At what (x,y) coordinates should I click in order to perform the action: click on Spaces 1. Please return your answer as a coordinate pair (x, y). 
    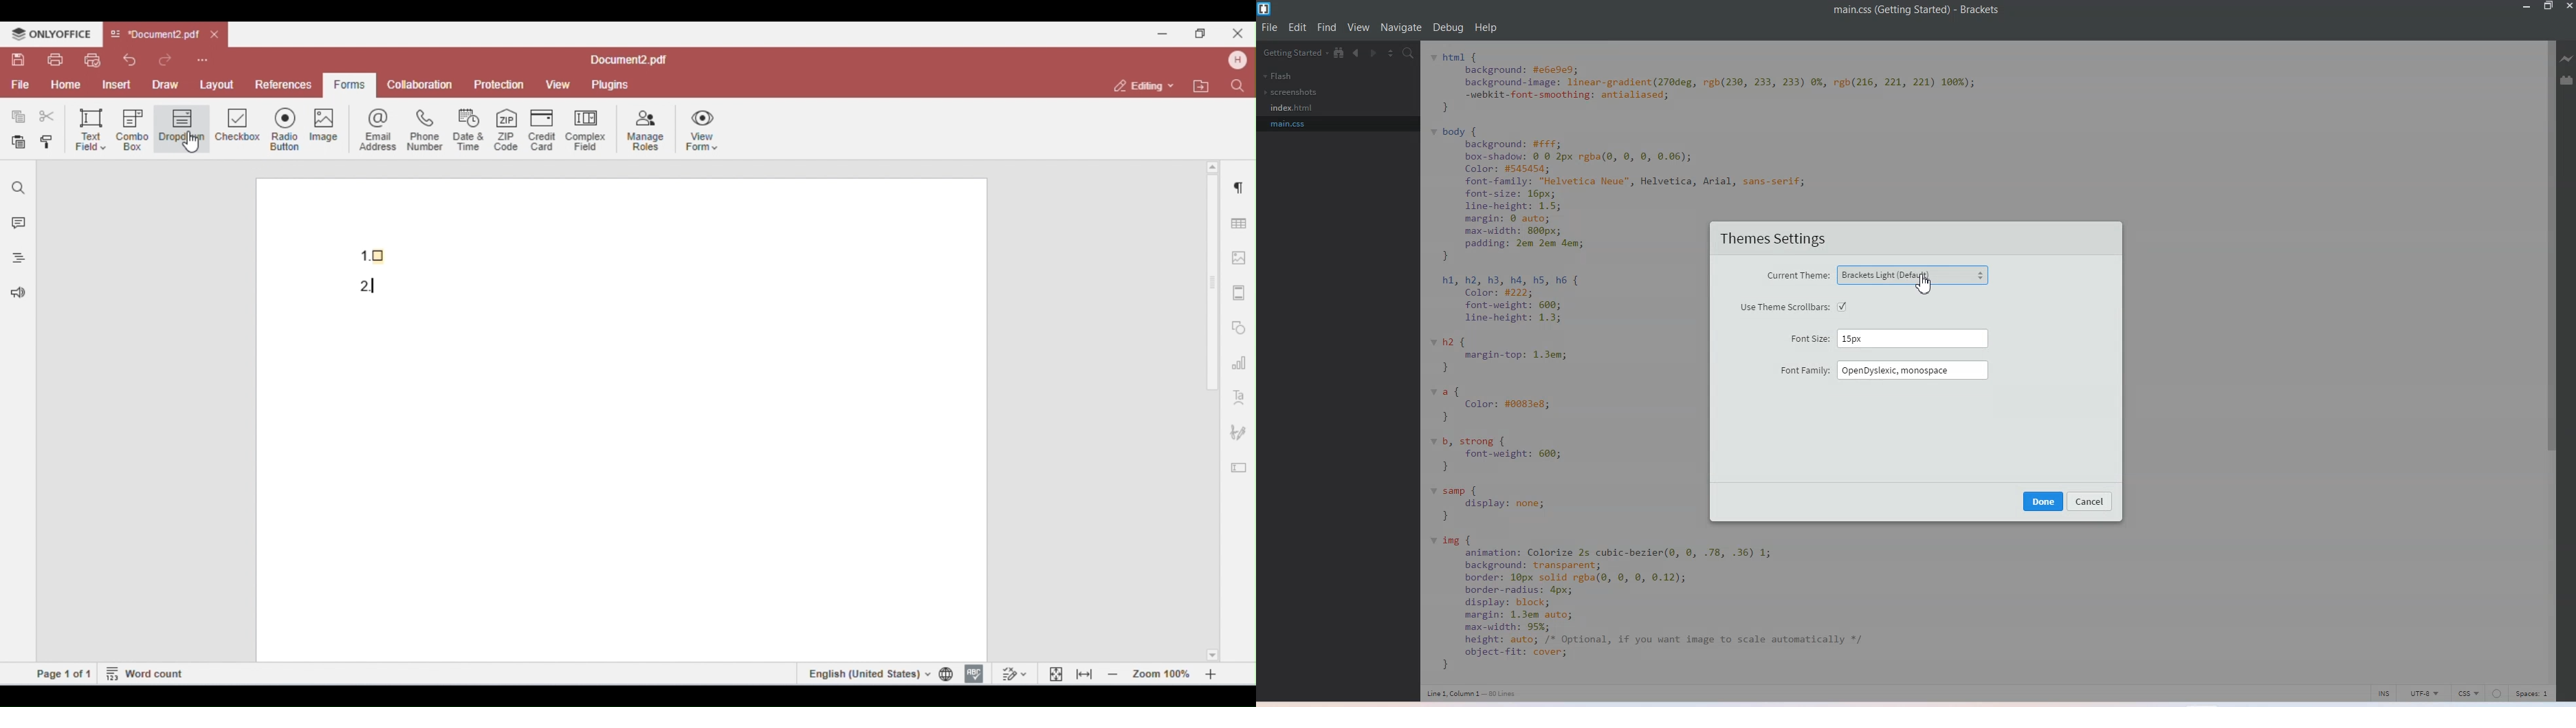
    Looking at the image, I should click on (2534, 693).